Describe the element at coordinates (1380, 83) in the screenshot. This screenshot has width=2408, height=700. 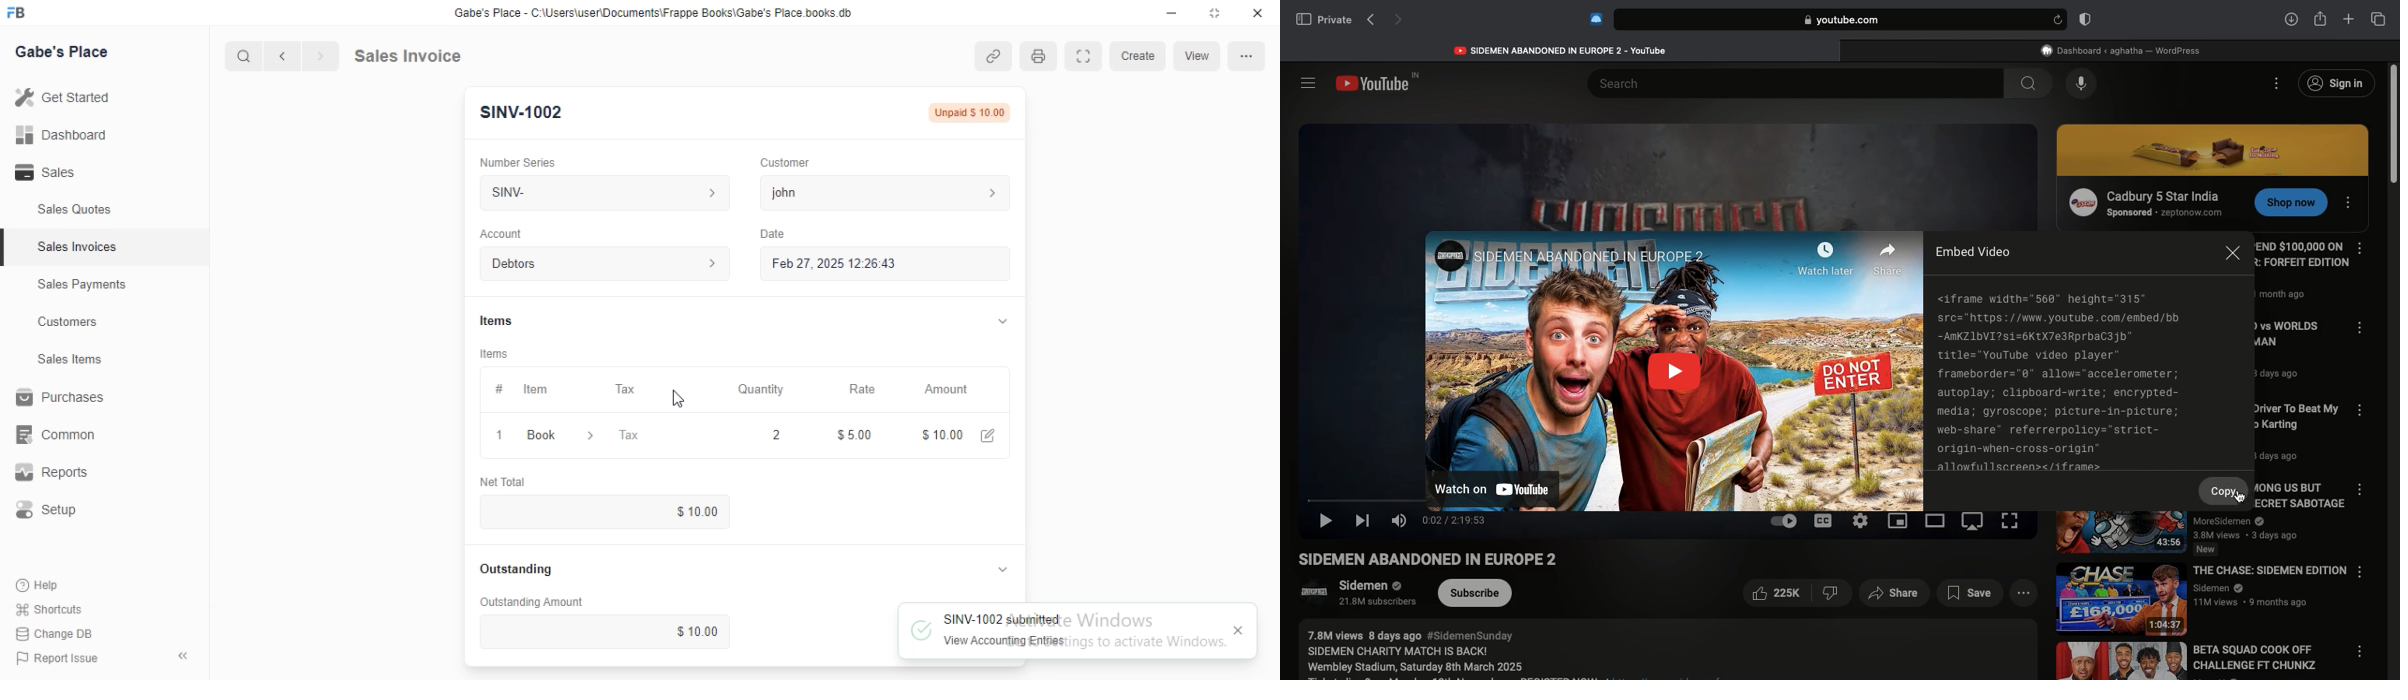
I see `Youtube` at that location.